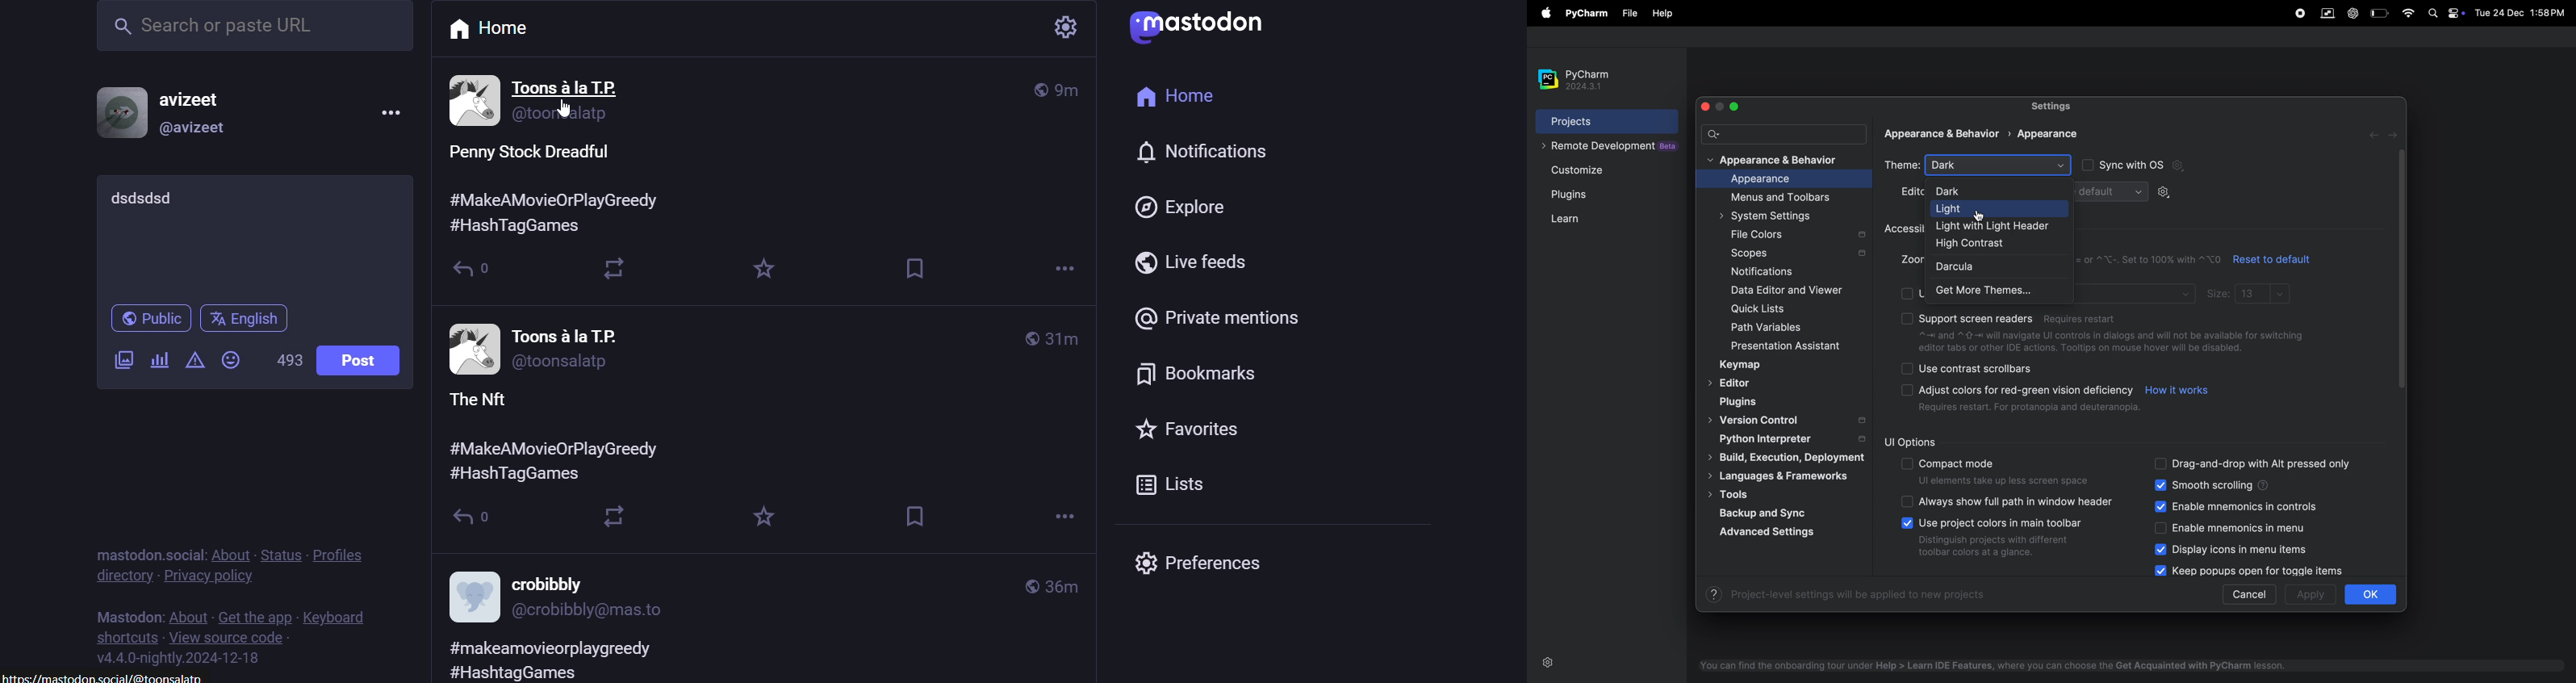  Describe the element at coordinates (356, 366) in the screenshot. I see `post` at that location.